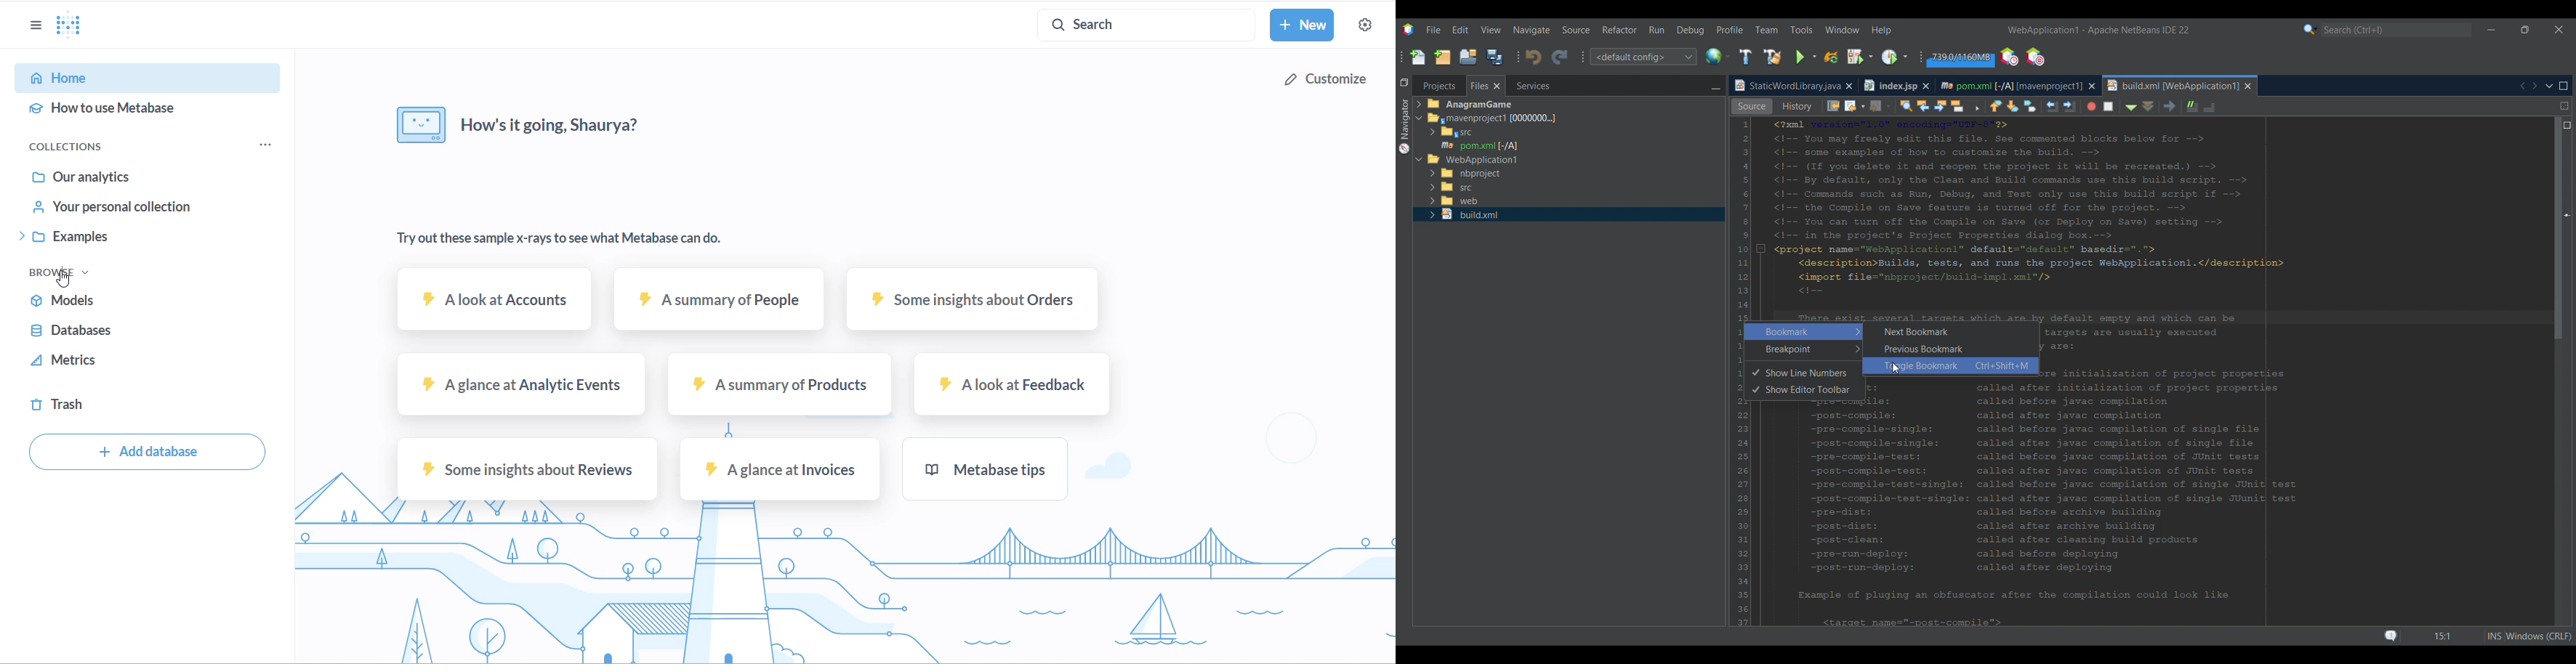 The width and height of the screenshot is (2576, 672). I want to click on View menu, so click(1491, 30).